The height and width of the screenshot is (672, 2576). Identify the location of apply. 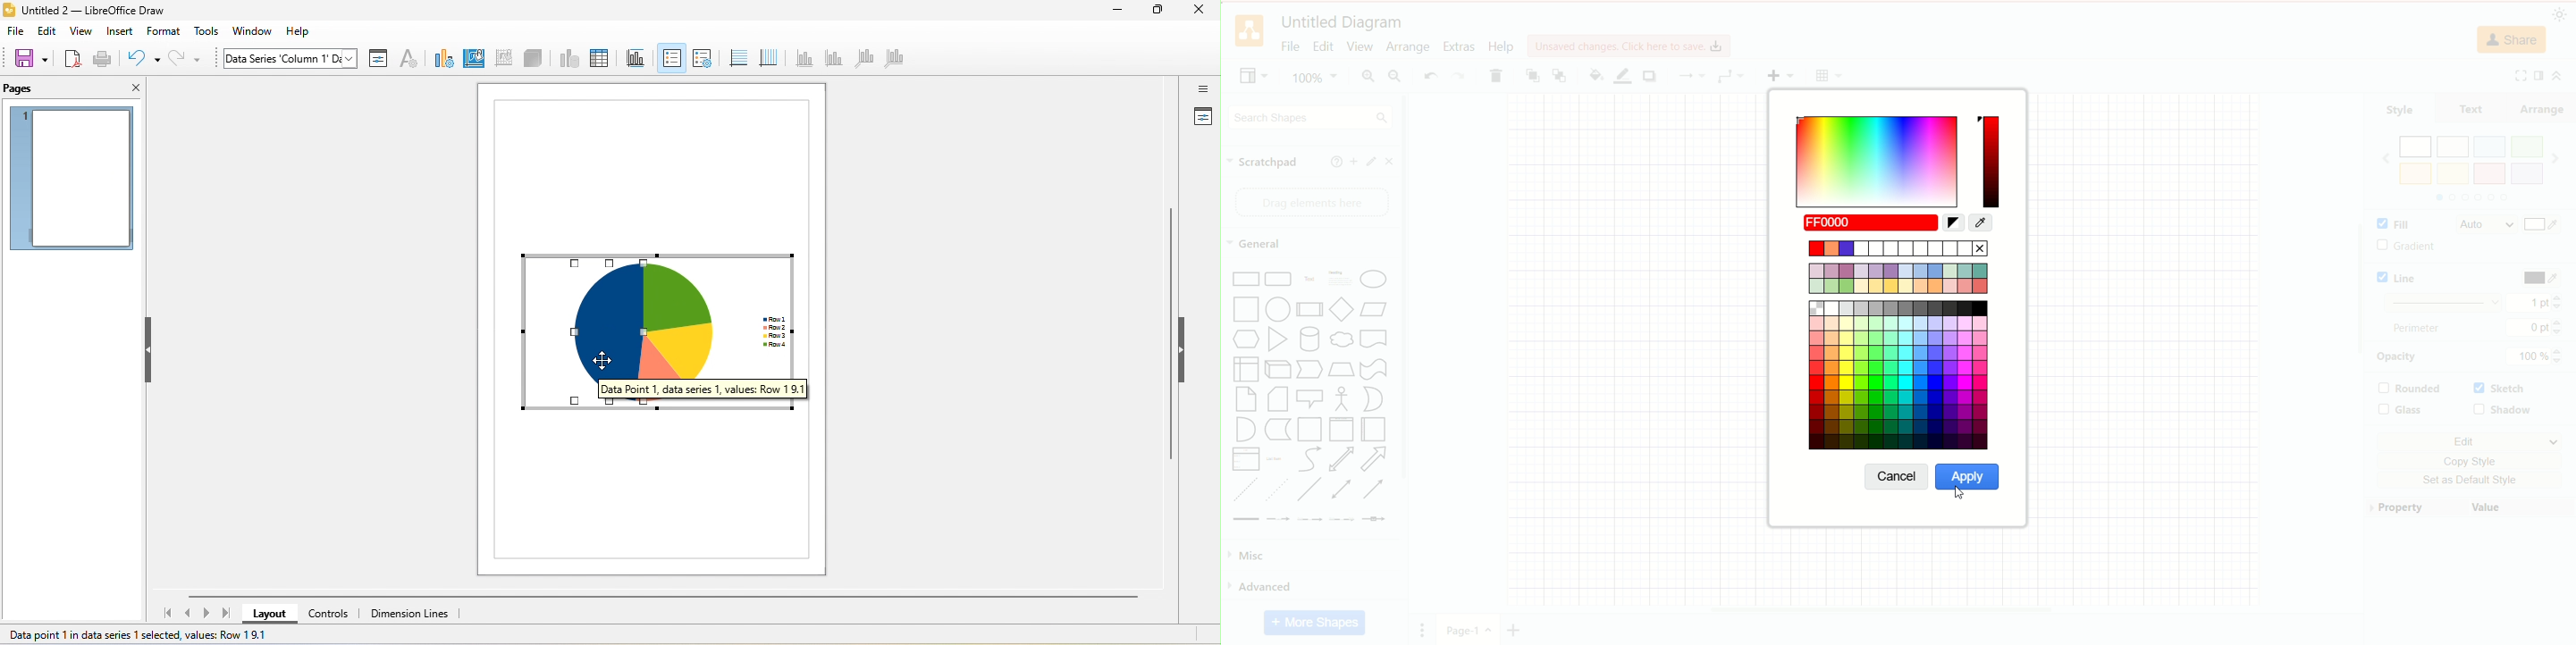
(1968, 477).